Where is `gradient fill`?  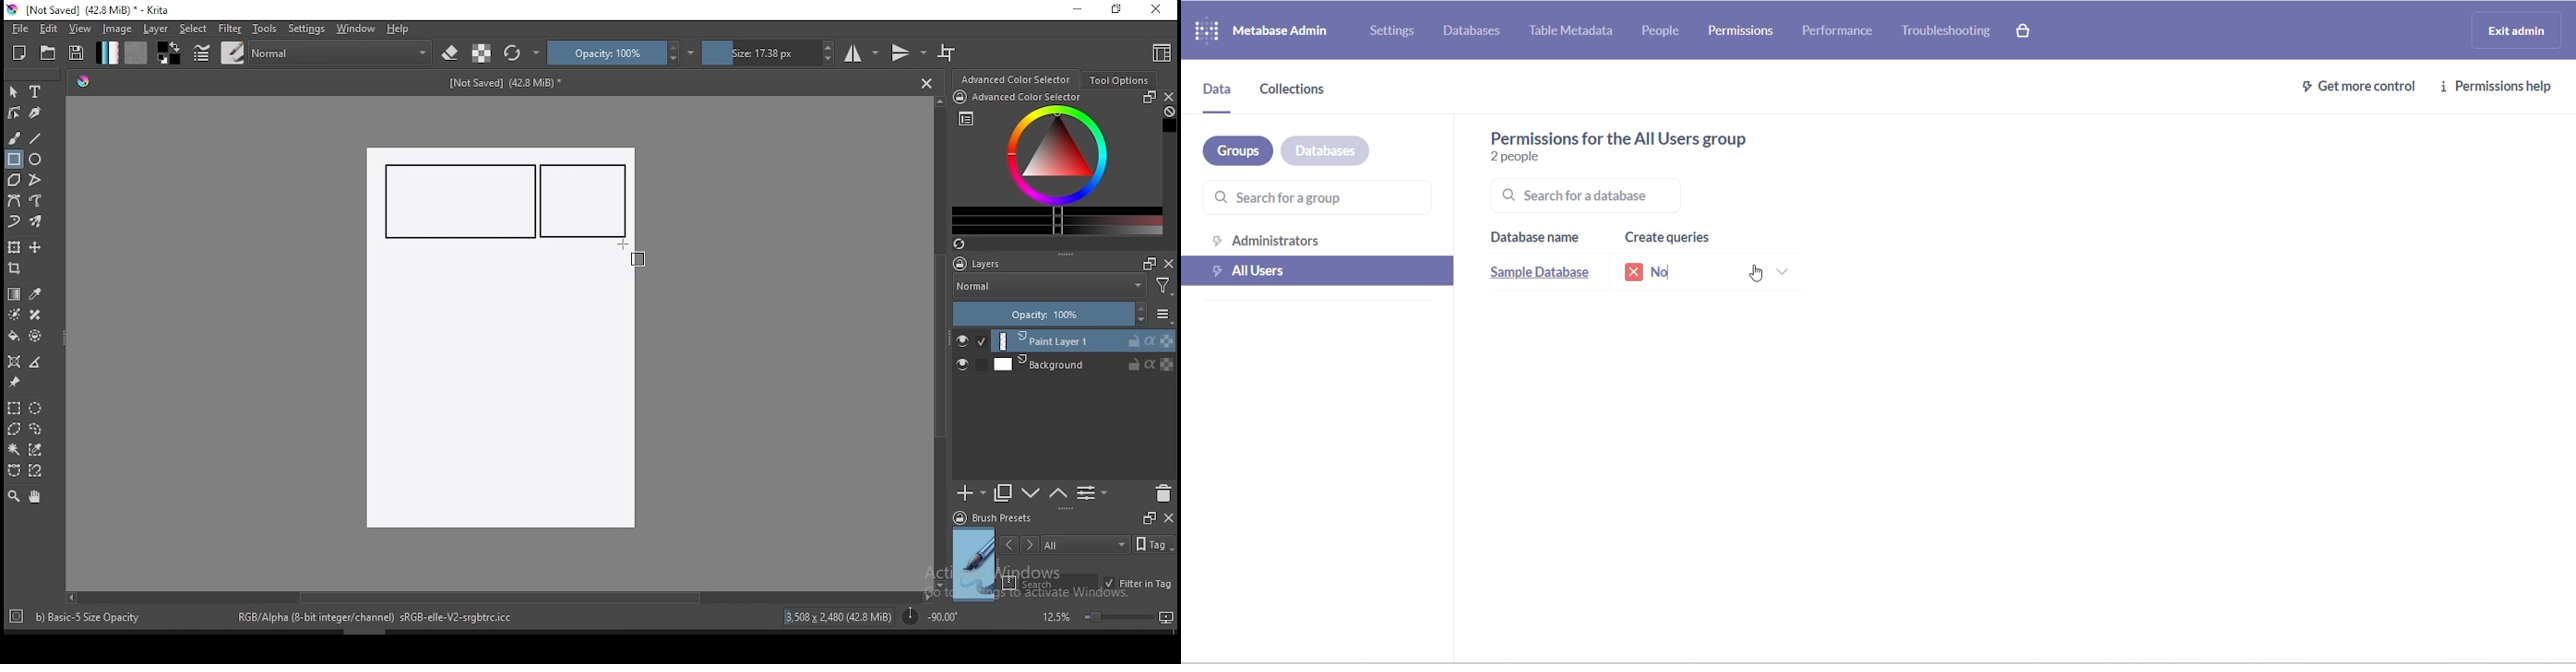
gradient fill is located at coordinates (107, 53).